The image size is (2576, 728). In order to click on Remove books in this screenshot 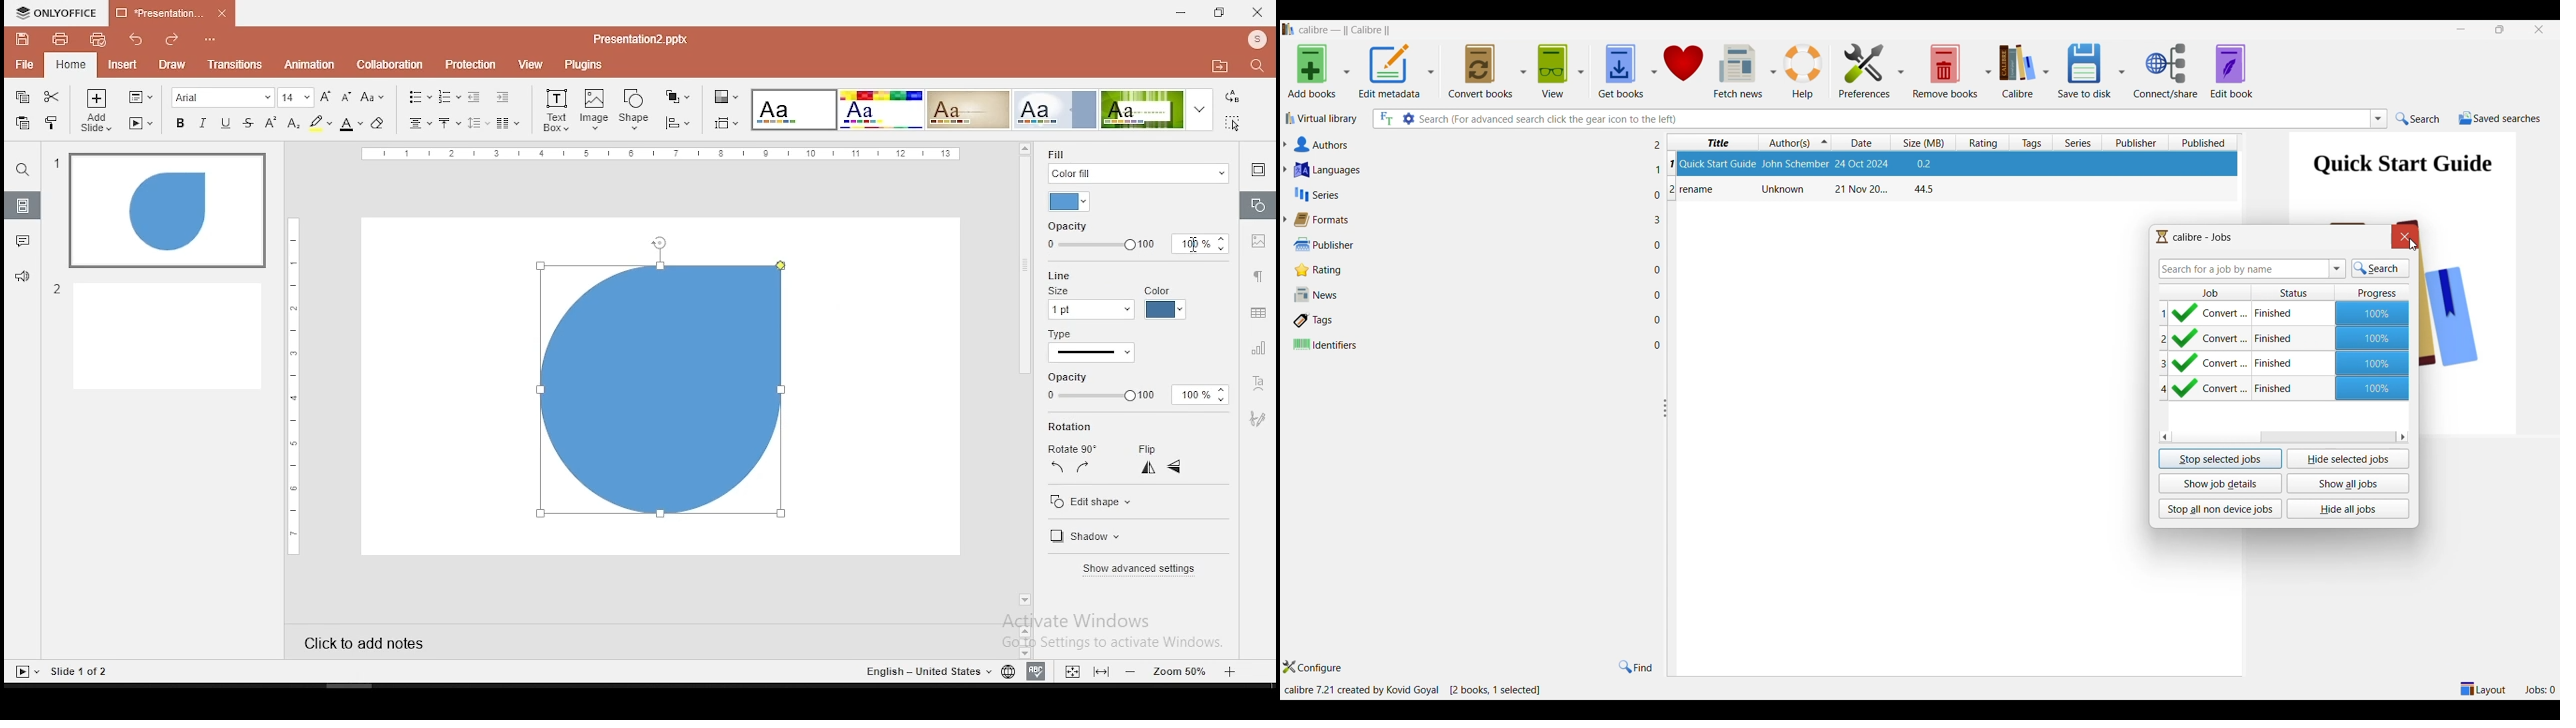, I will do `click(1945, 71)`.